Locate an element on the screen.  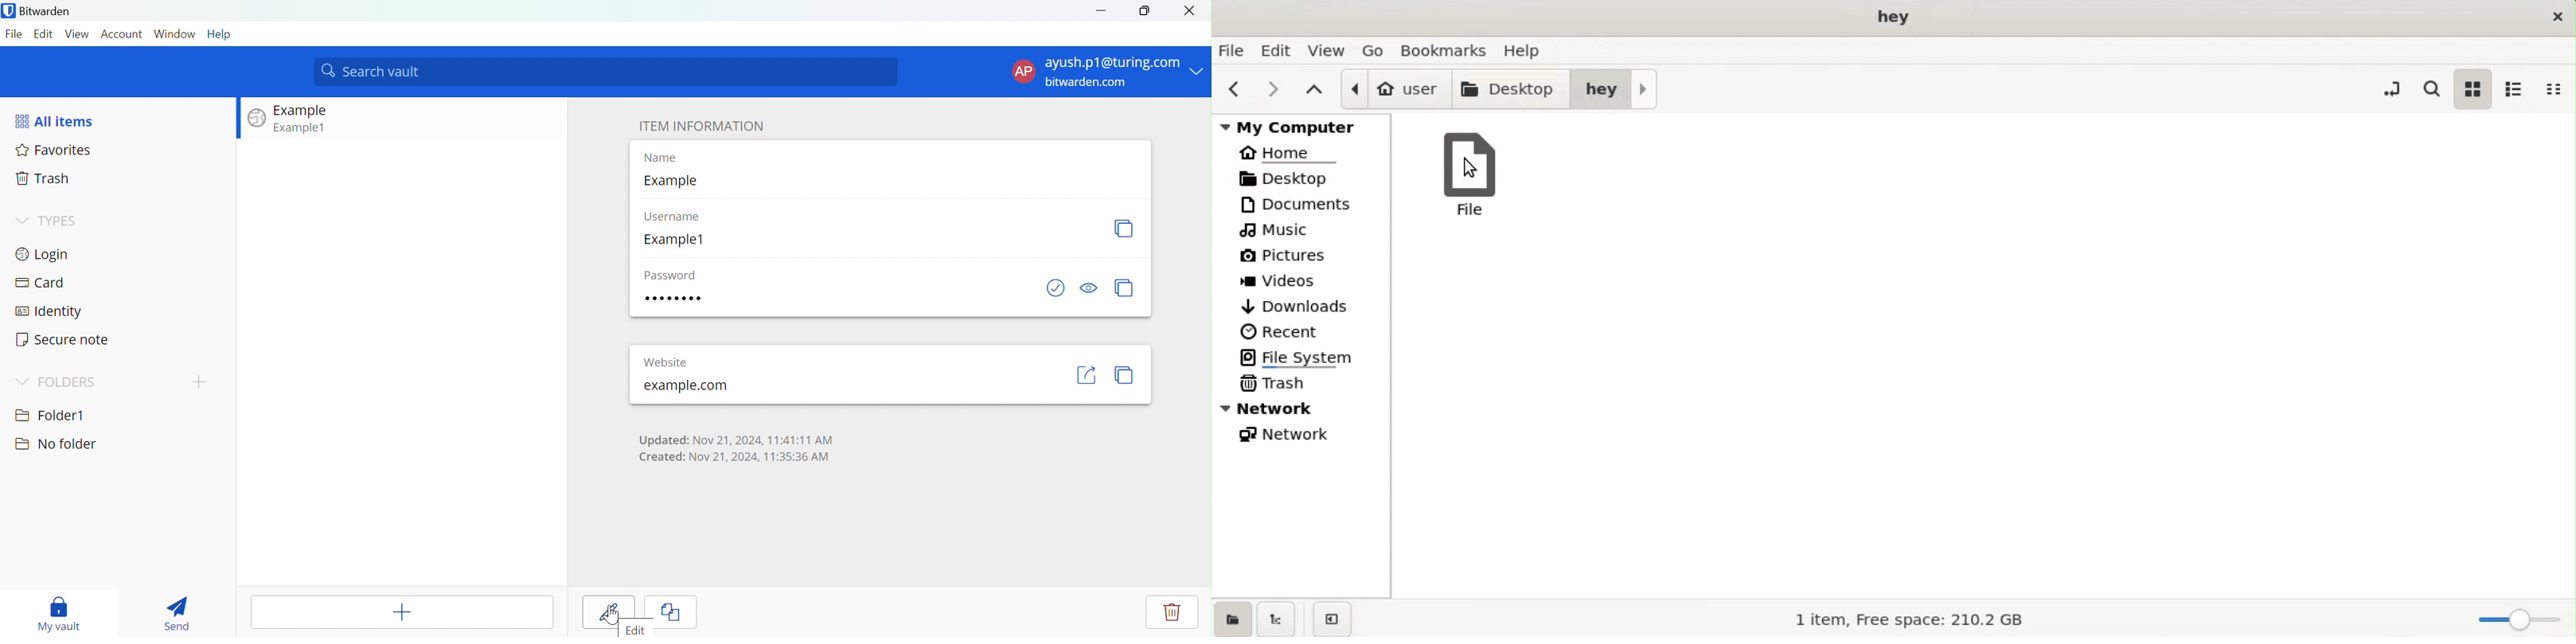
My vault is located at coordinates (59, 612).